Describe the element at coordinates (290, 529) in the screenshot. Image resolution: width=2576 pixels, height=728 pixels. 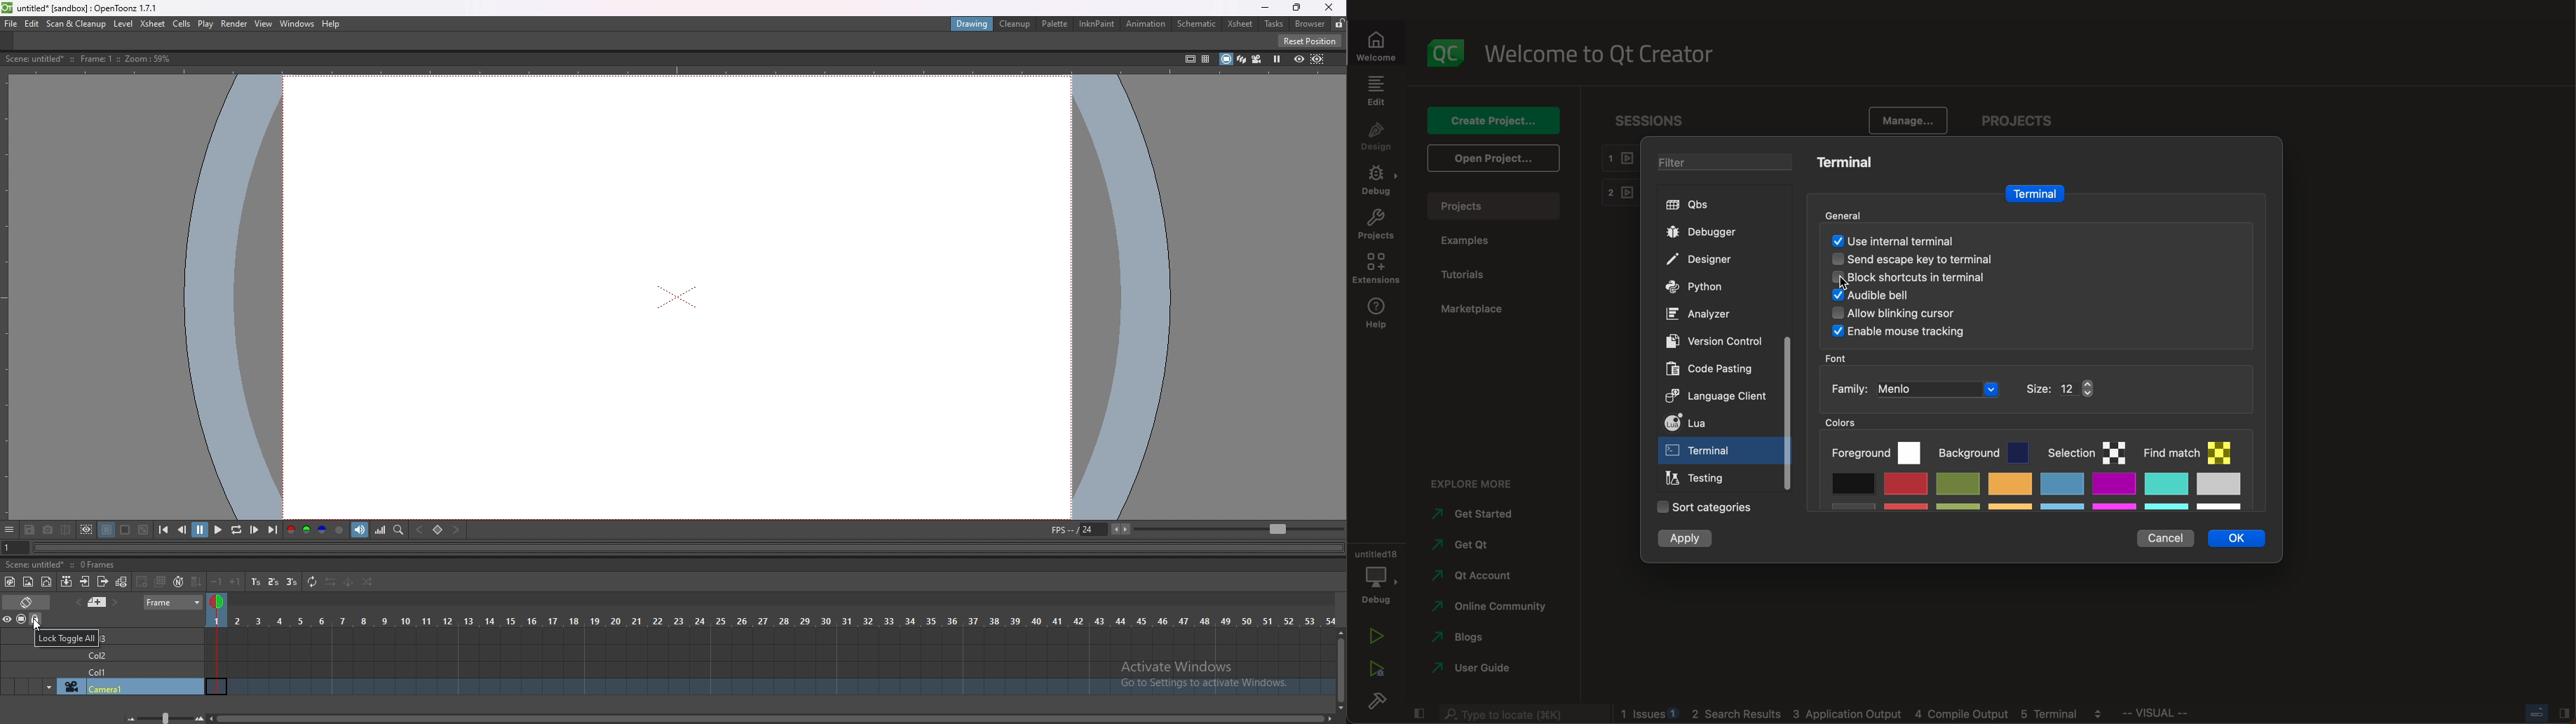
I see `red` at that location.